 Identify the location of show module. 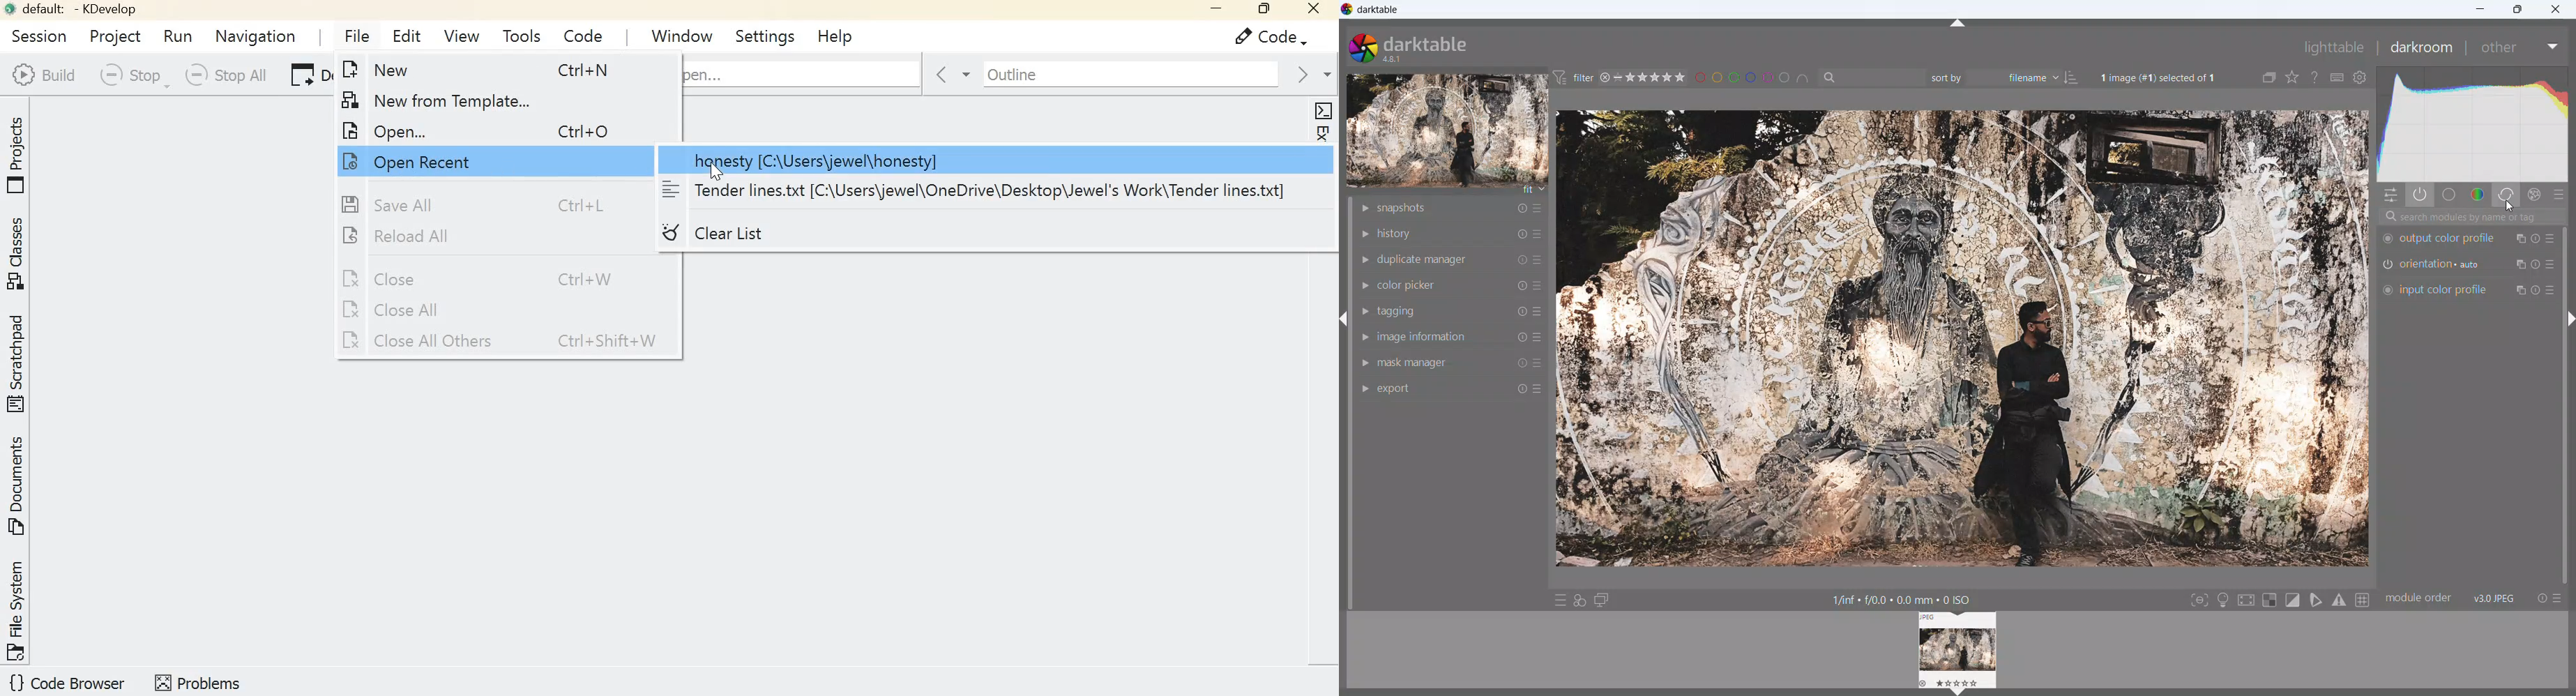
(1365, 310).